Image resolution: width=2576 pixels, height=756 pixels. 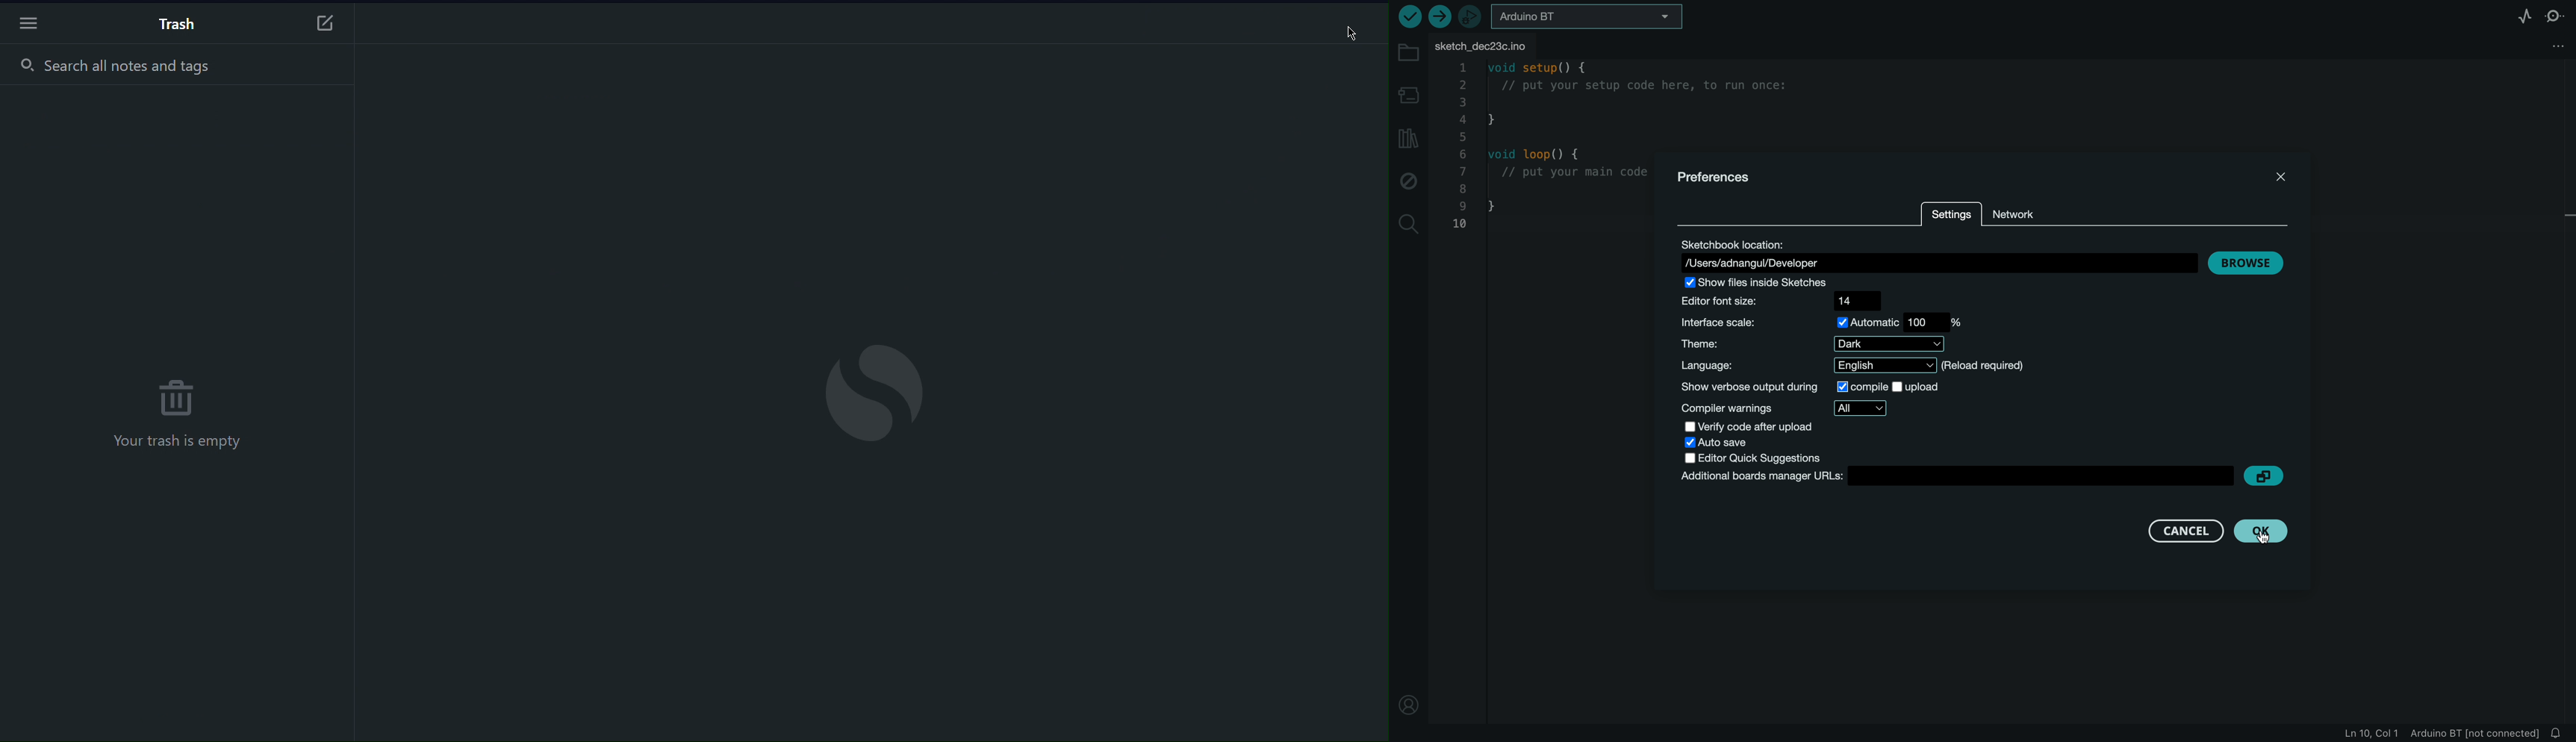 I want to click on Empty logo, so click(x=875, y=392).